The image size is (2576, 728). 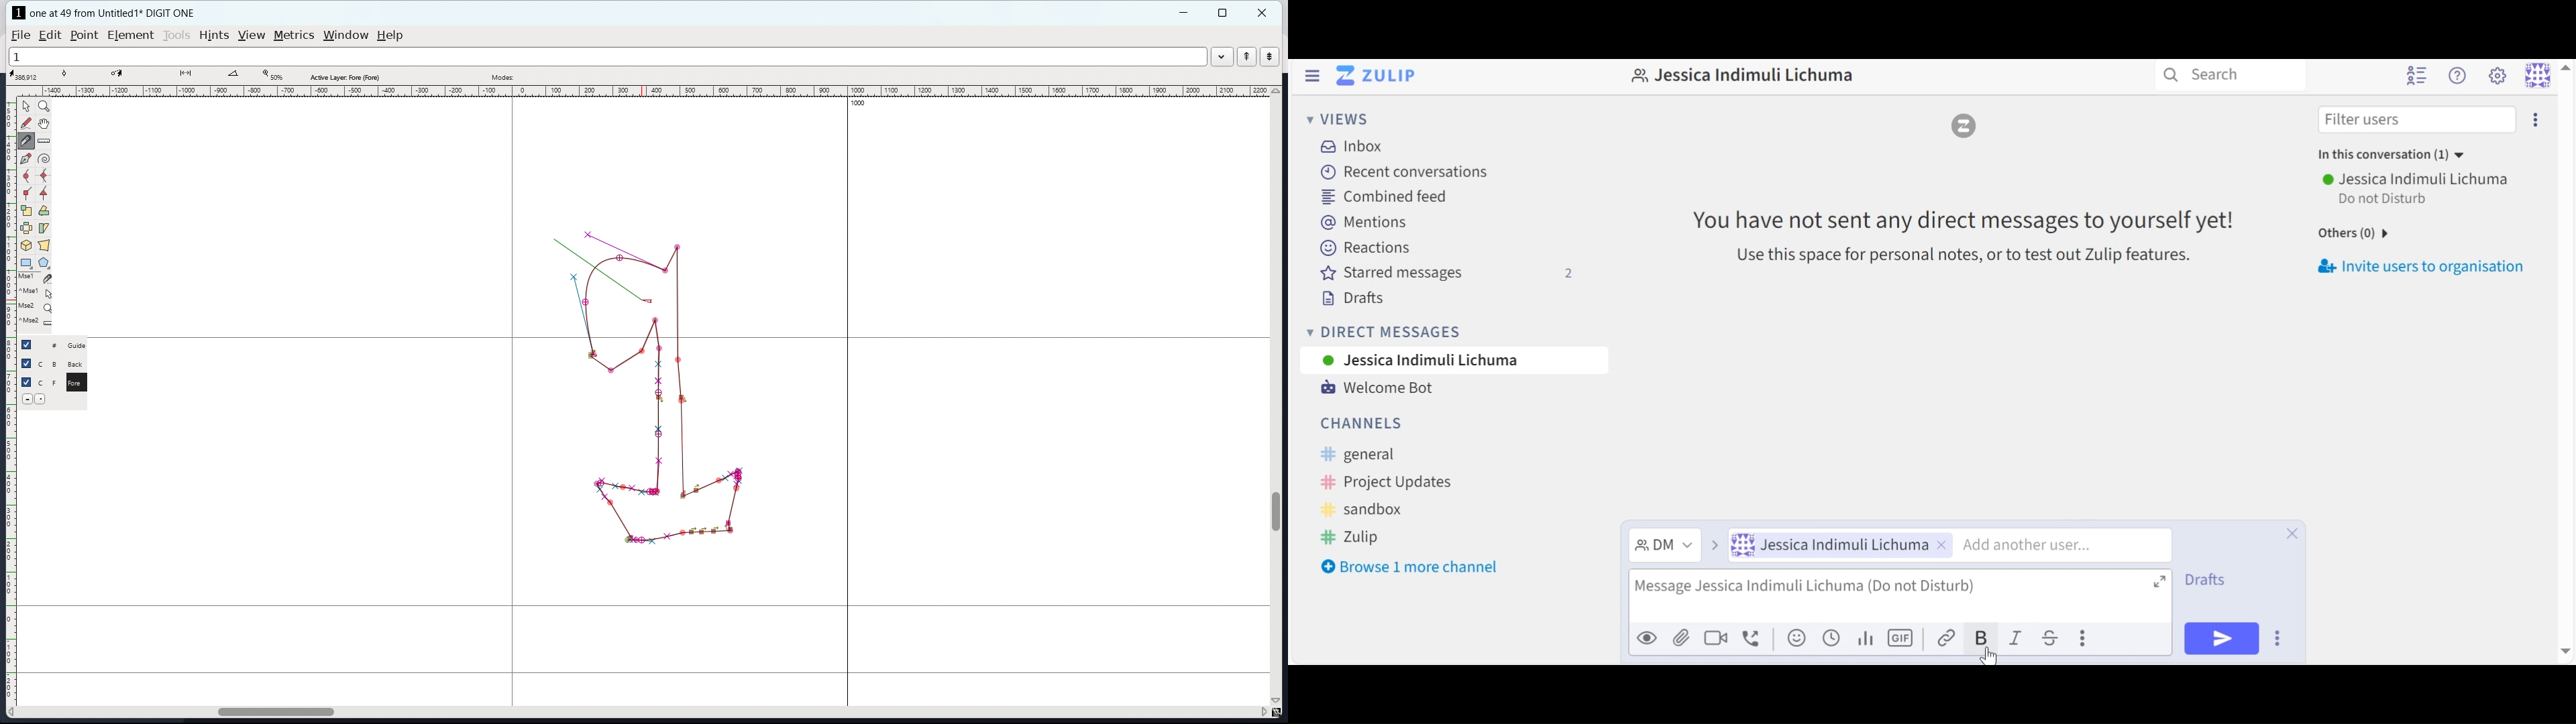 I want to click on Mentions, so click(x=1364, y=223).